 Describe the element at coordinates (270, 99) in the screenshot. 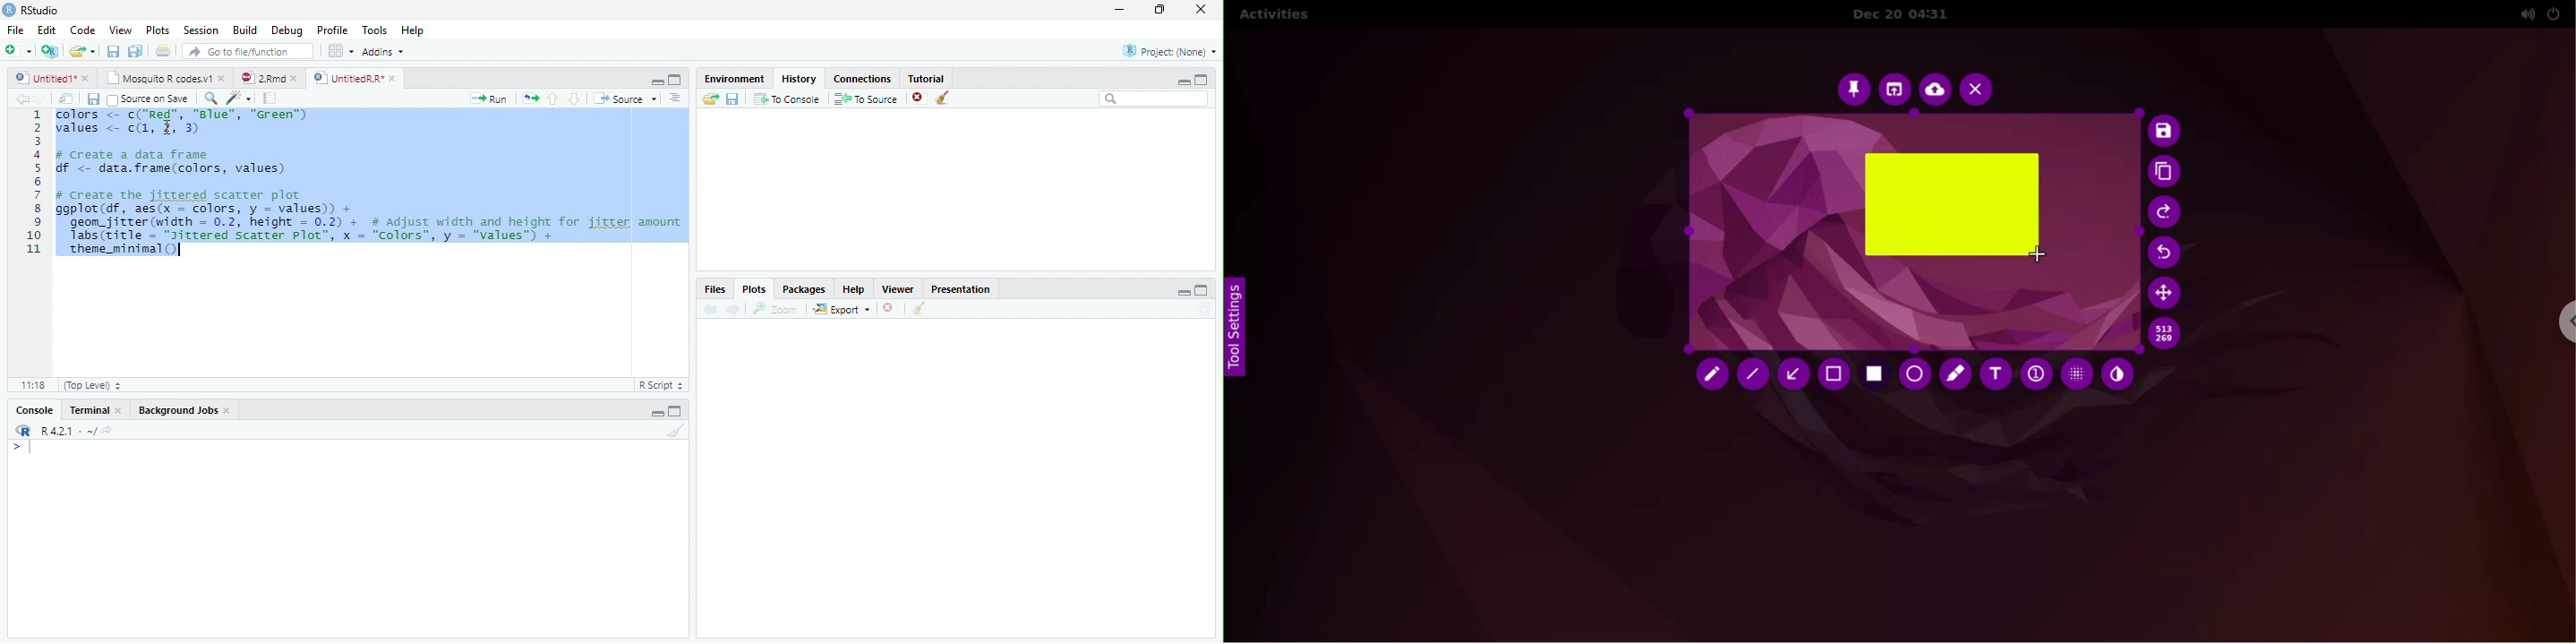

I see `Compile Report` at that location.